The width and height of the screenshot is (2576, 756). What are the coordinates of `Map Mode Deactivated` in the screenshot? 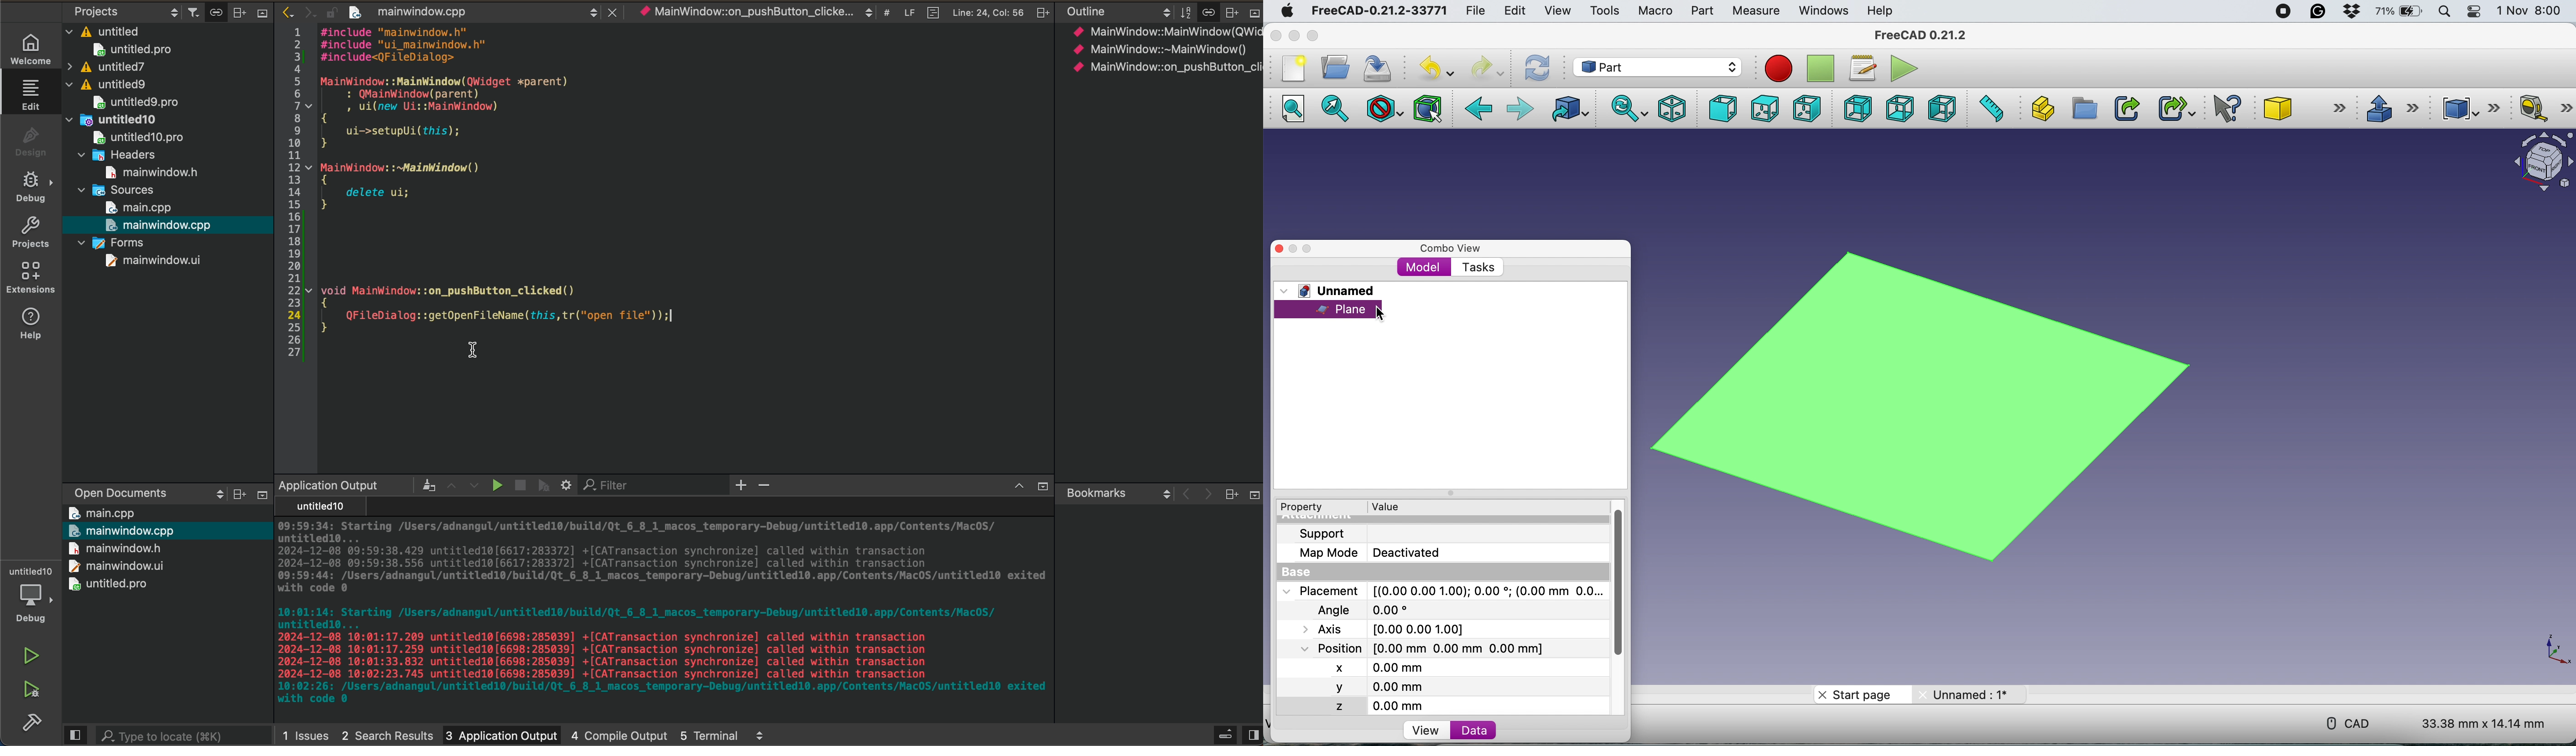 It's located at (1367, 554).